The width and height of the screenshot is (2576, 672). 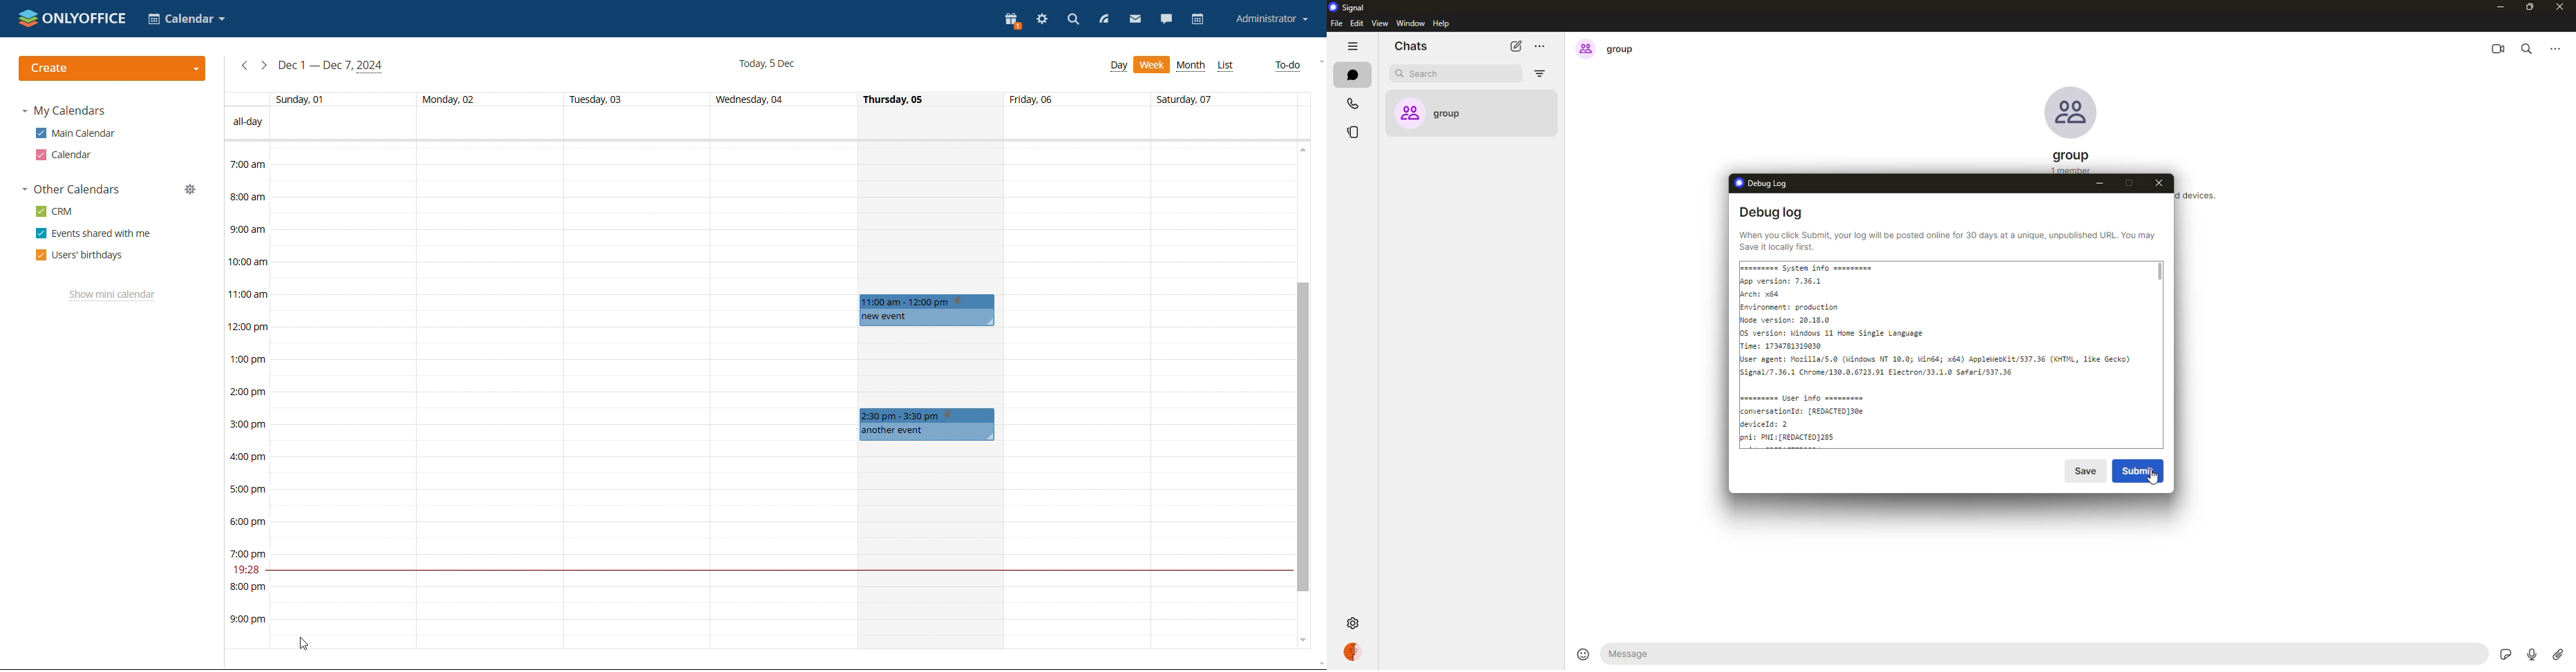 I want to click on minimize, so click(x=2499, y=7).